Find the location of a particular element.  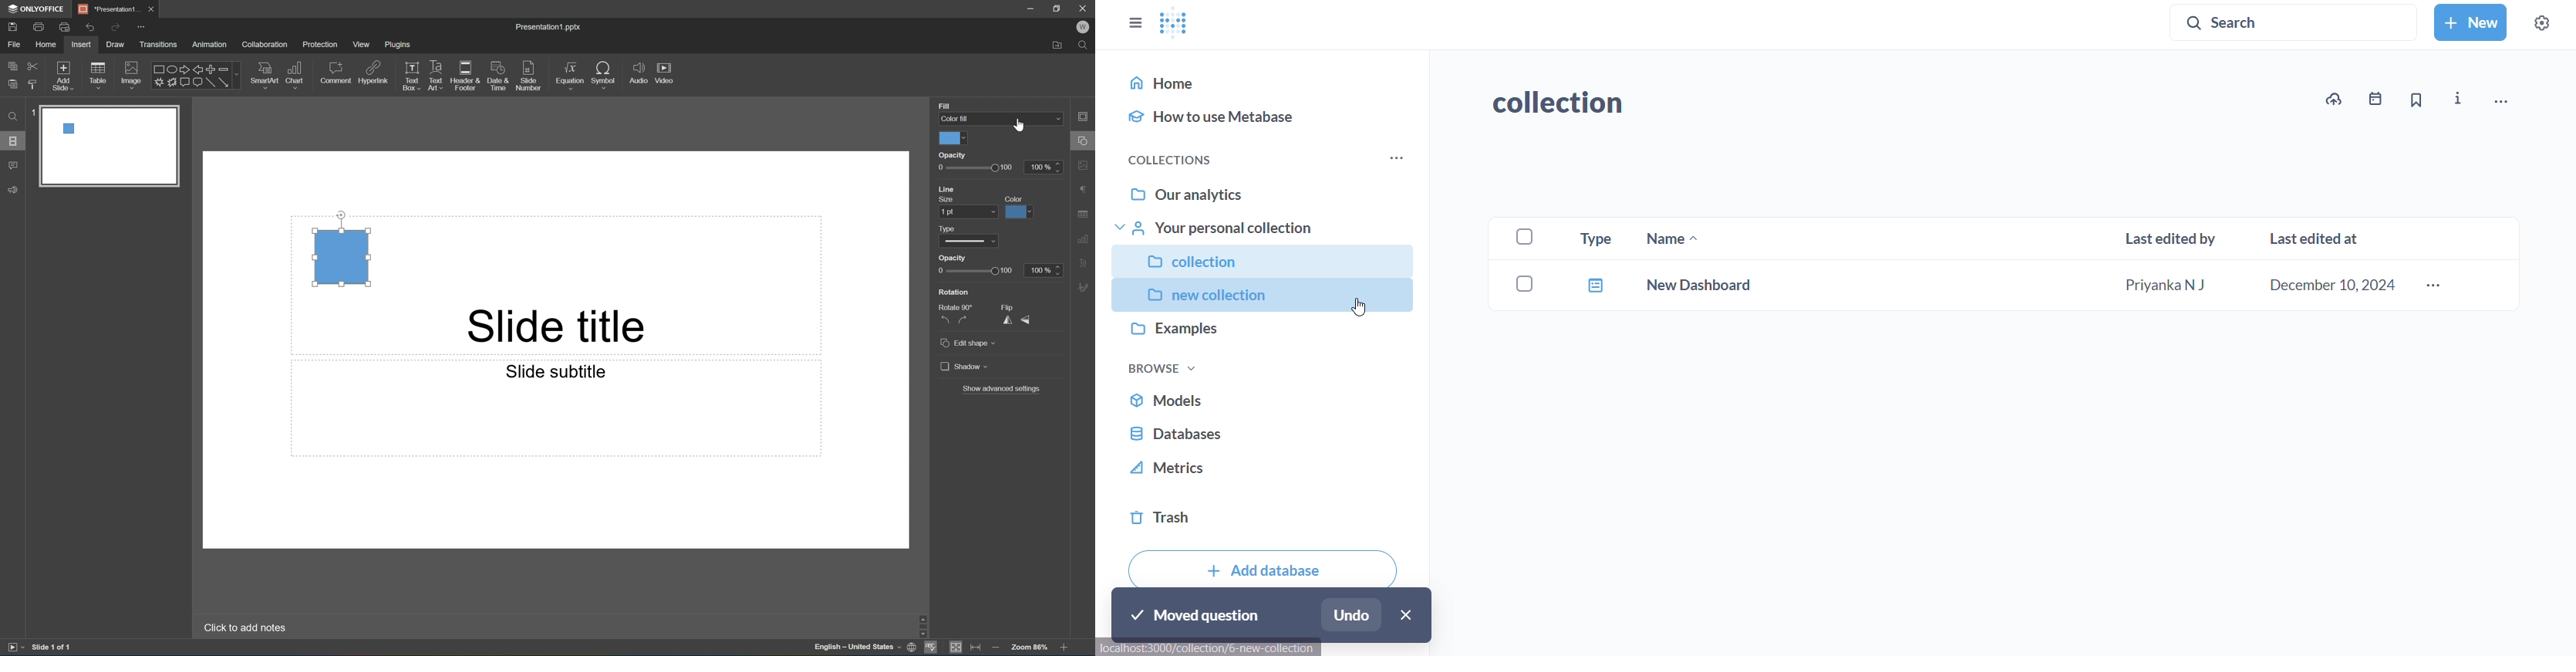

Restore Down is located at coordinates (1058, 6).